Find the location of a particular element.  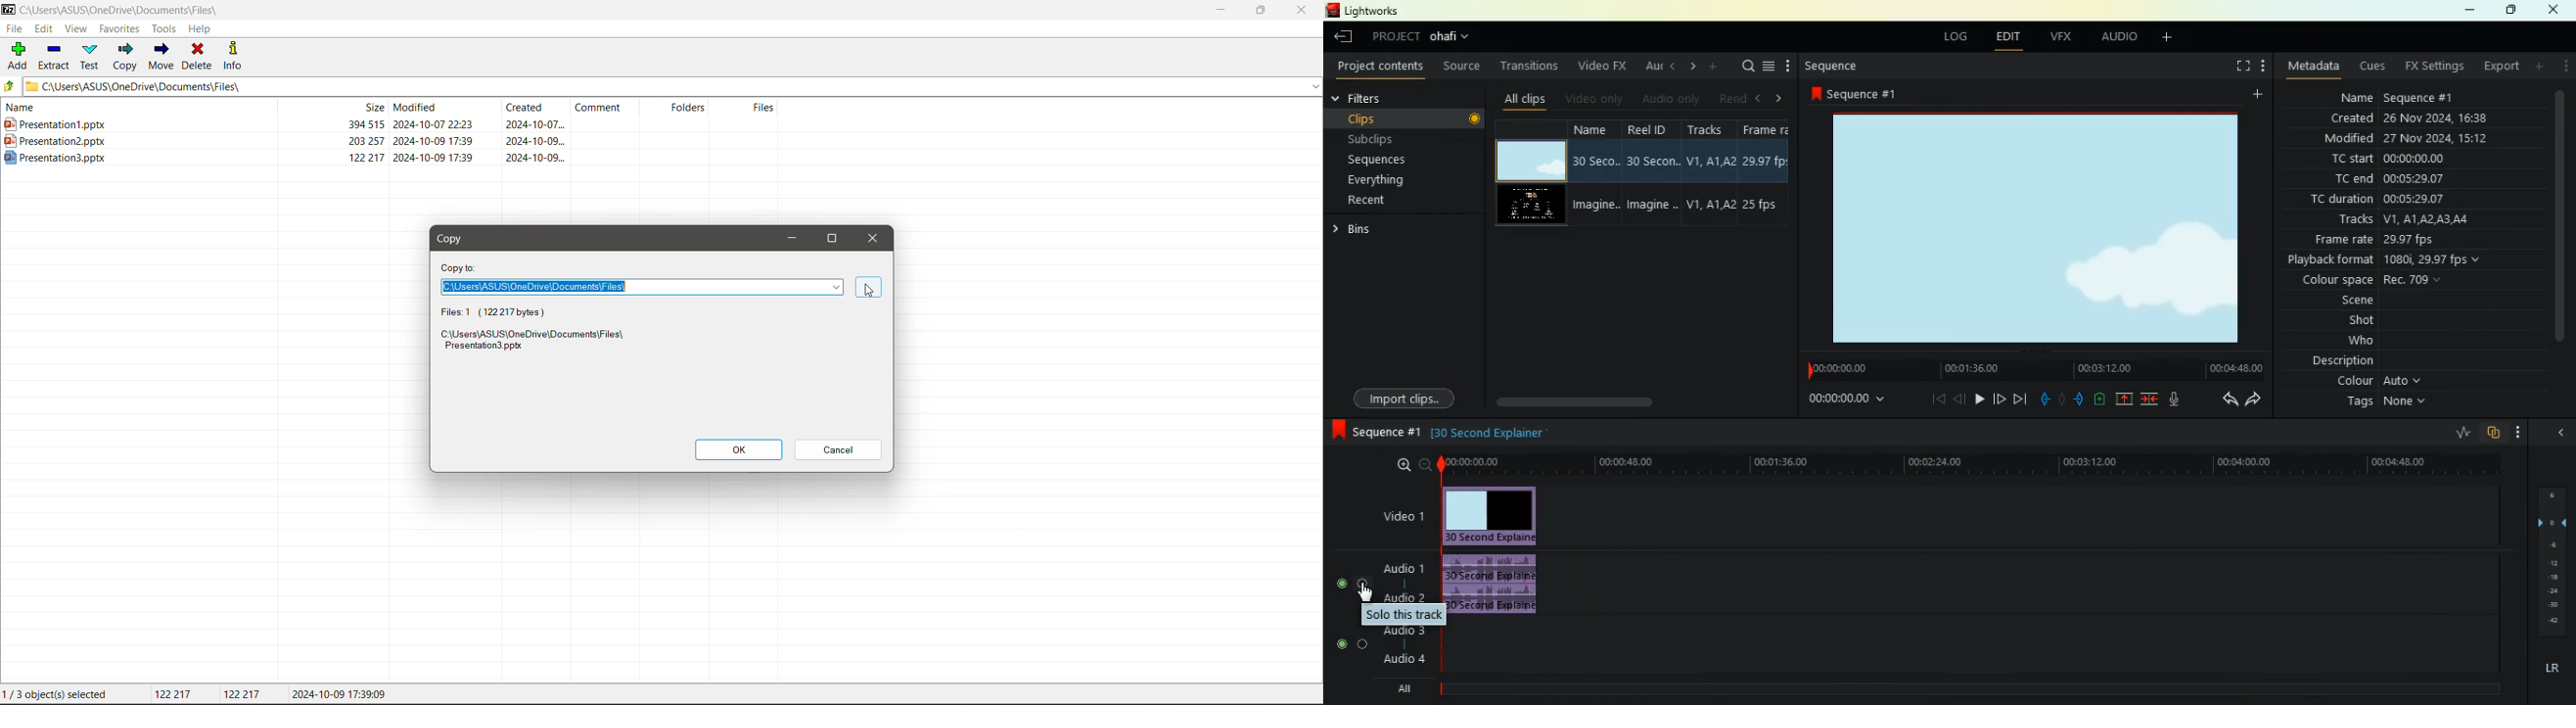

right is located at coordinates (1691, 68).